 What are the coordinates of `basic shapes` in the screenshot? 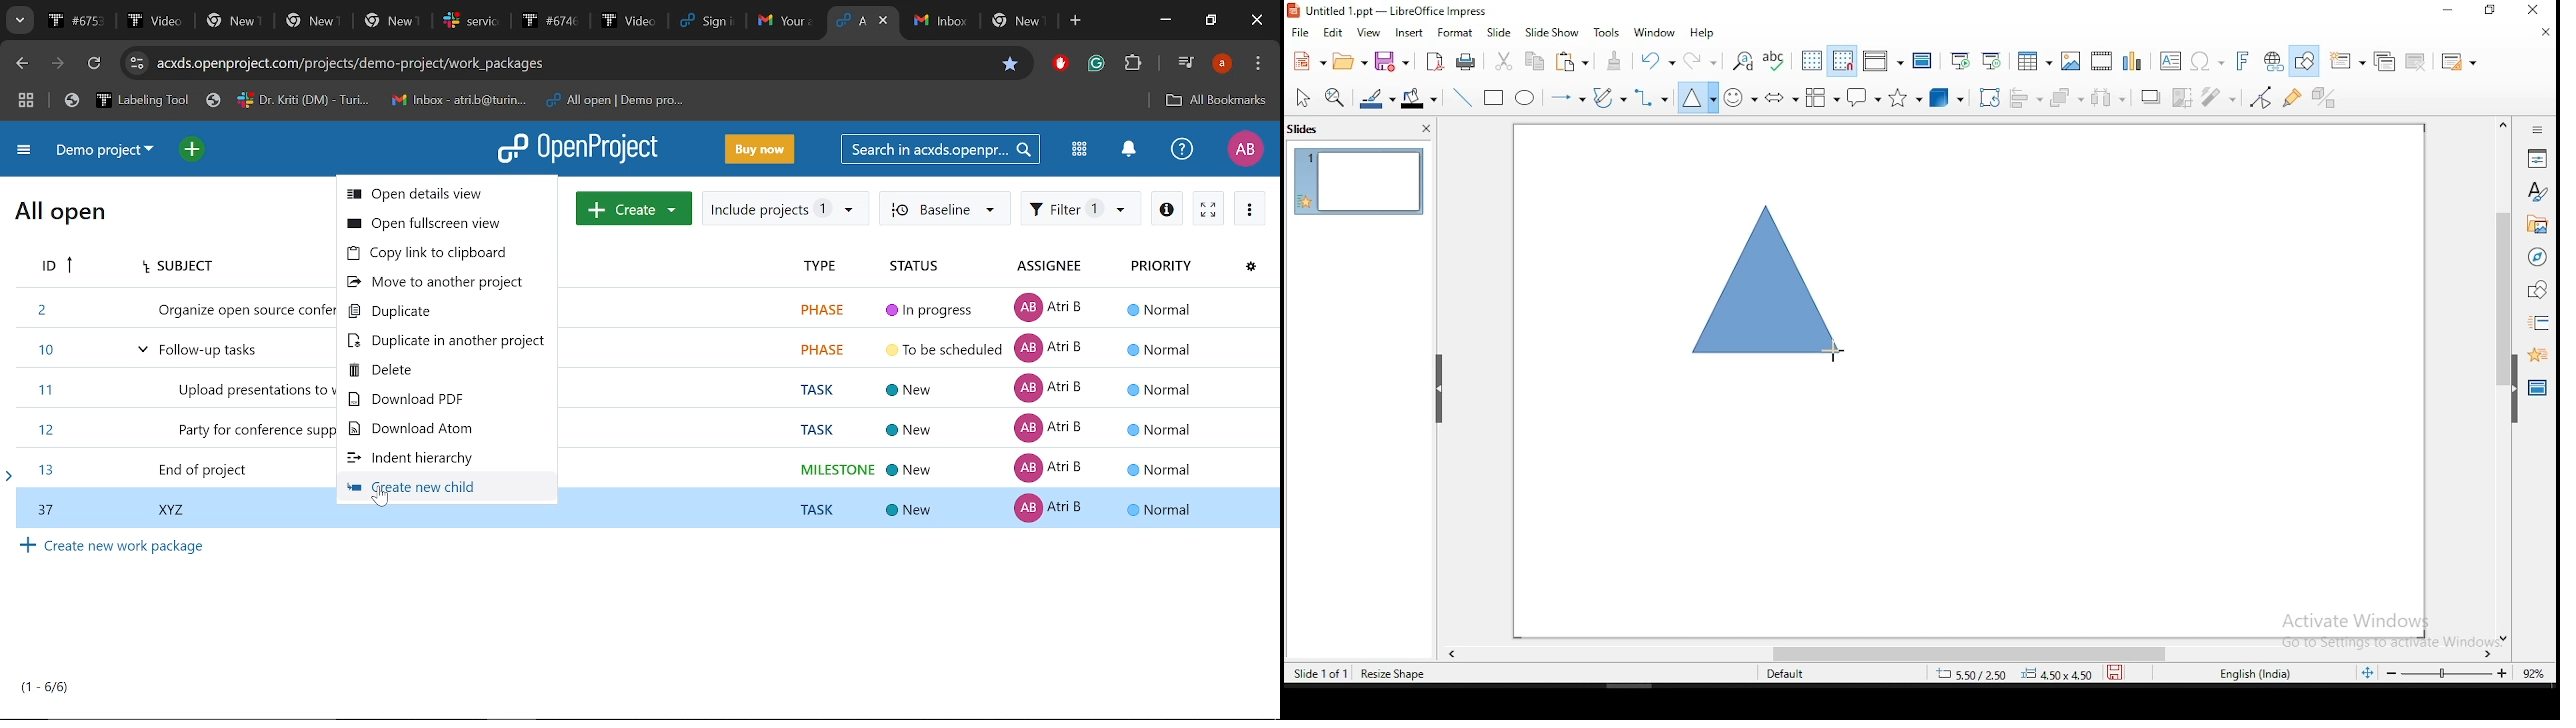 It's located at (1699, 98).